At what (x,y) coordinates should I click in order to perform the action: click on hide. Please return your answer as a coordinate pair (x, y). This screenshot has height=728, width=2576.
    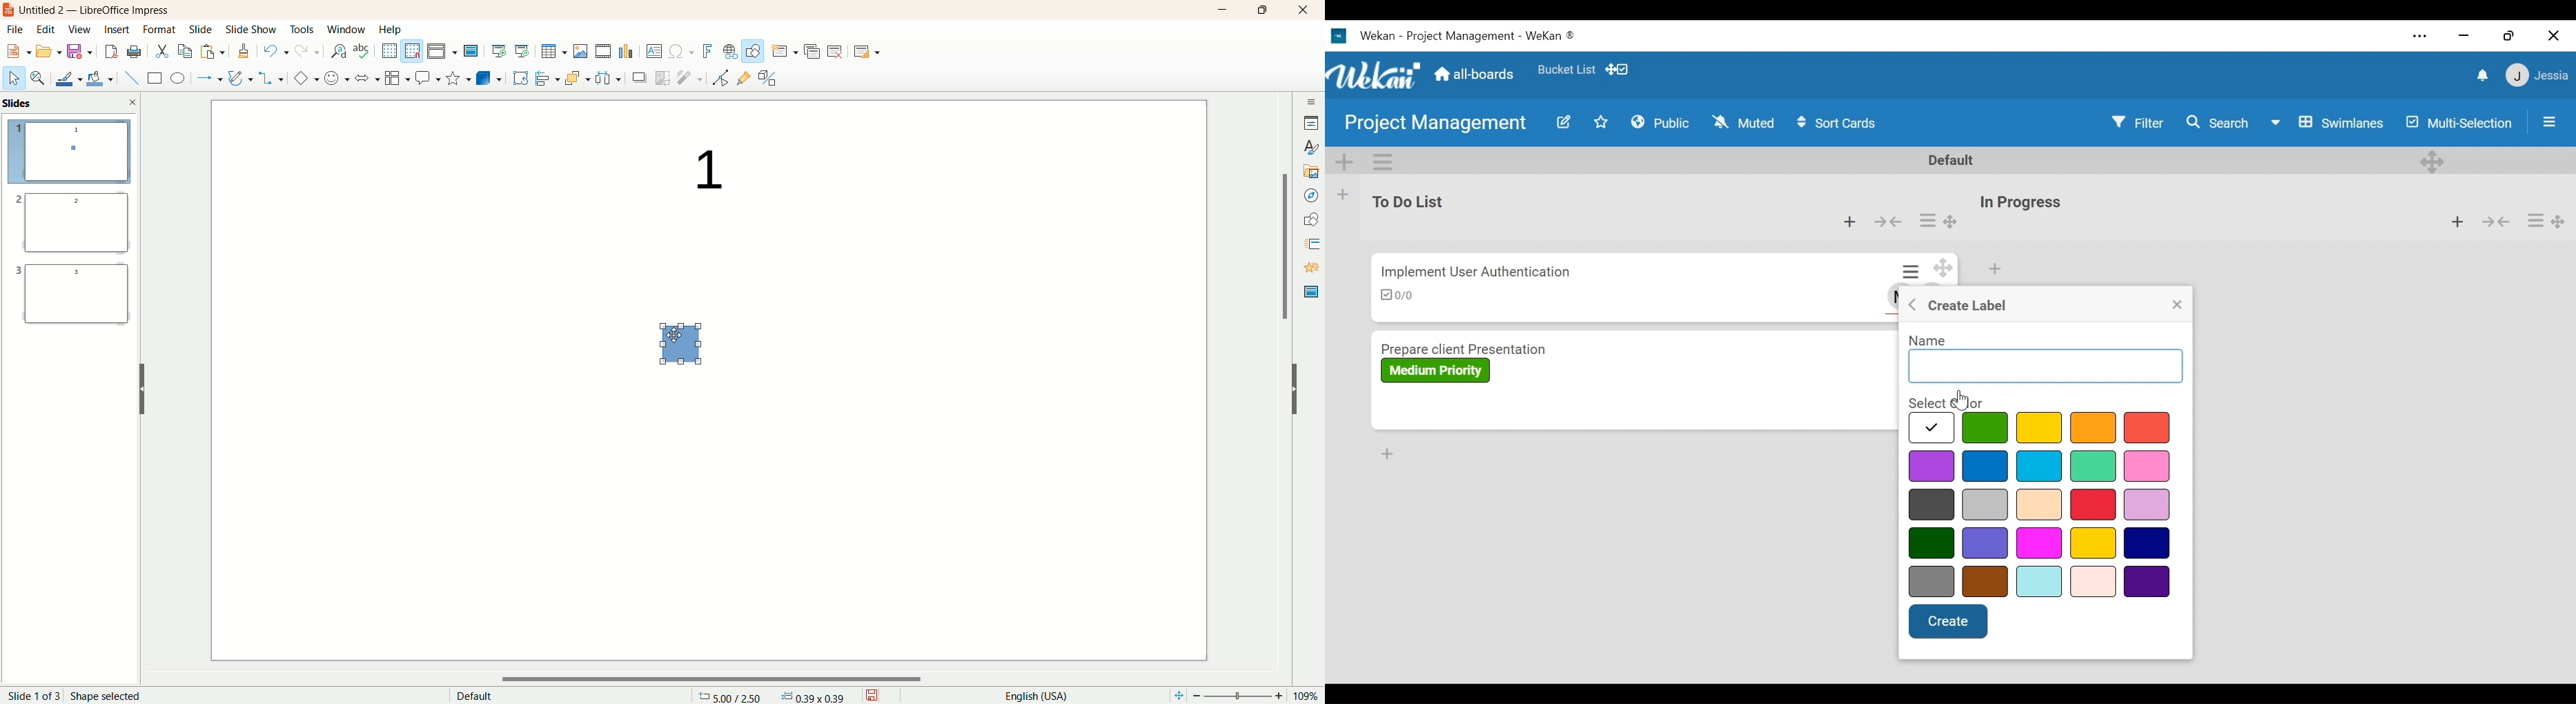
    Looking at the image, I should click on (1301, 393).